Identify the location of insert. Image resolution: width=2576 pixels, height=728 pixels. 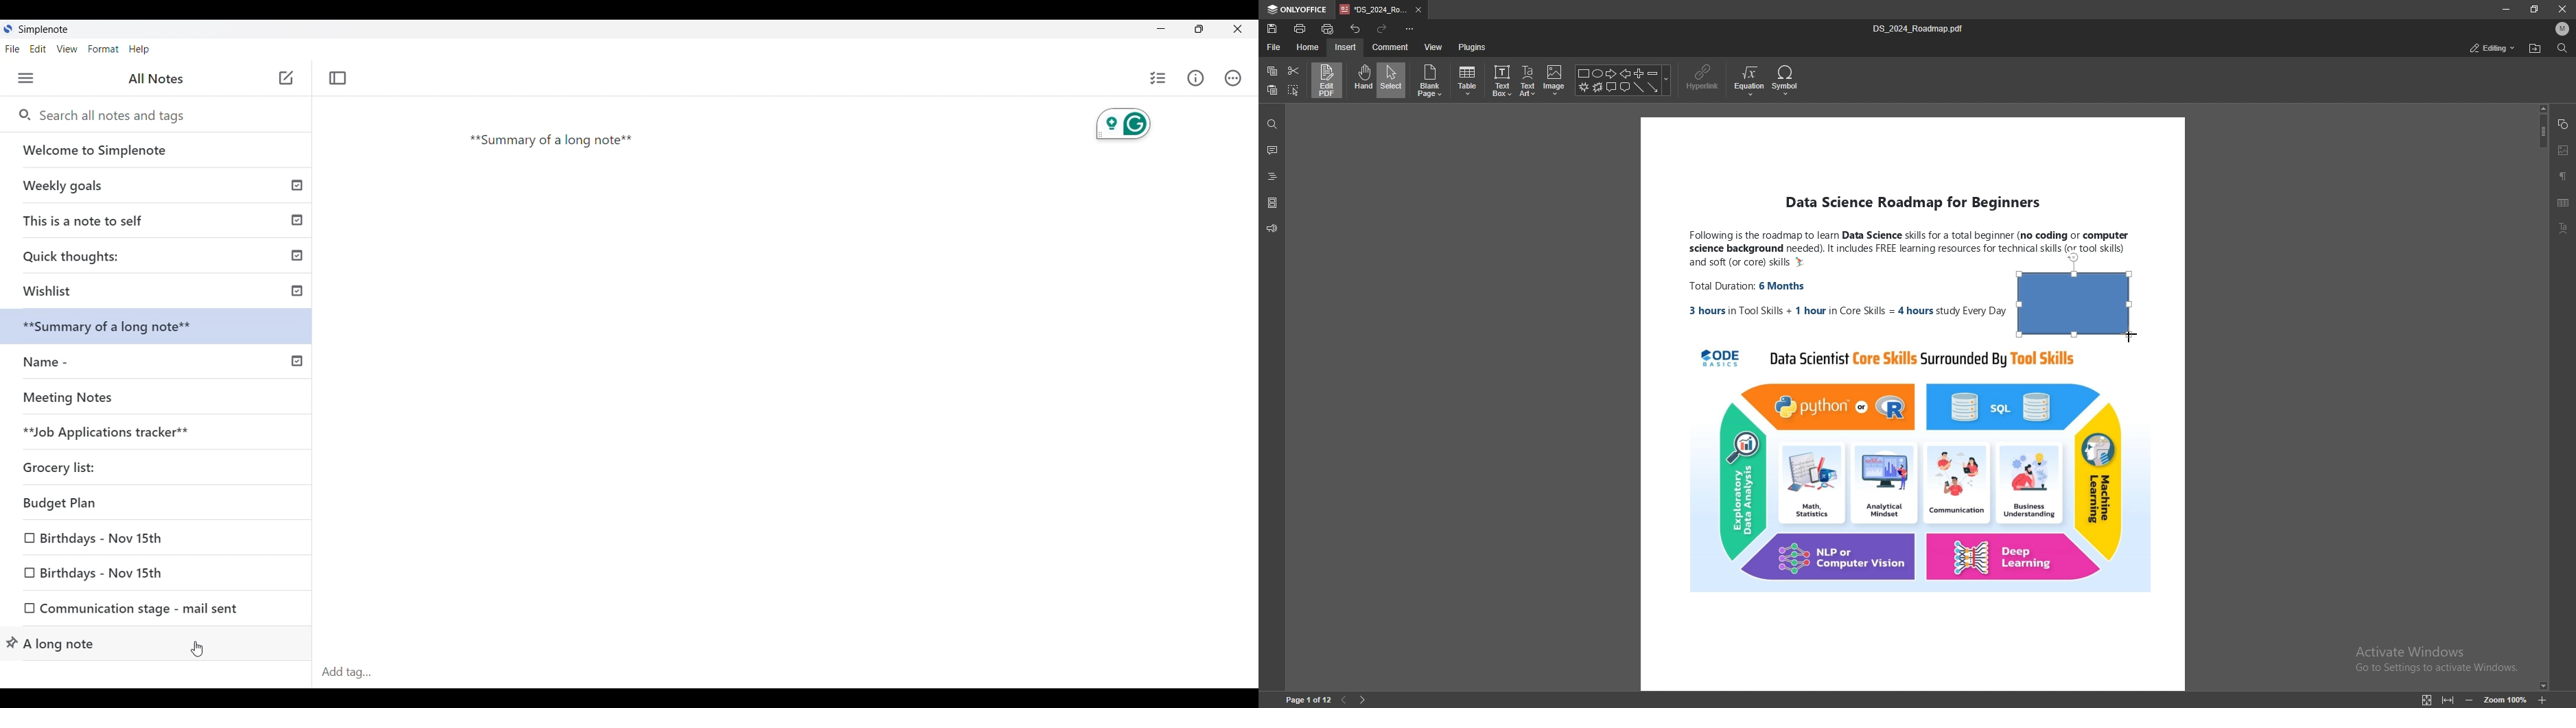
(1345, 48).